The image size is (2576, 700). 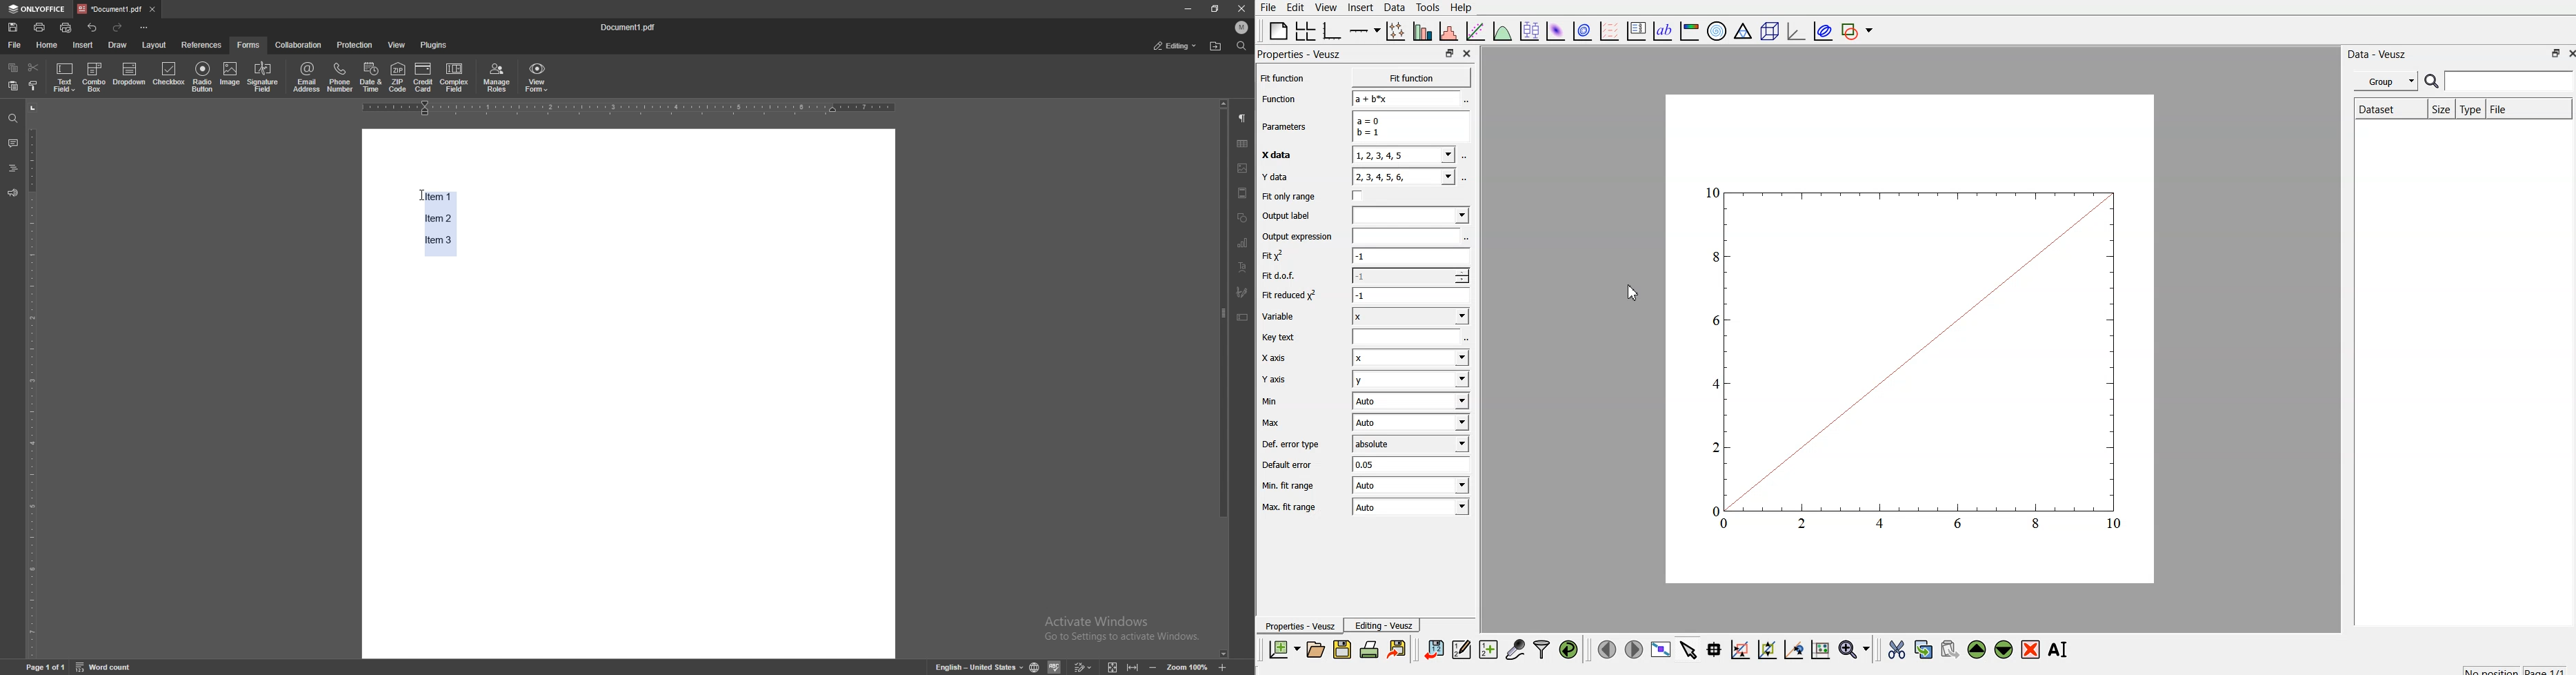 What do you see at coordinates (1821, 649) in the screenshot?
I see `click to reset graph axes` at bounding box center [1821, 649].